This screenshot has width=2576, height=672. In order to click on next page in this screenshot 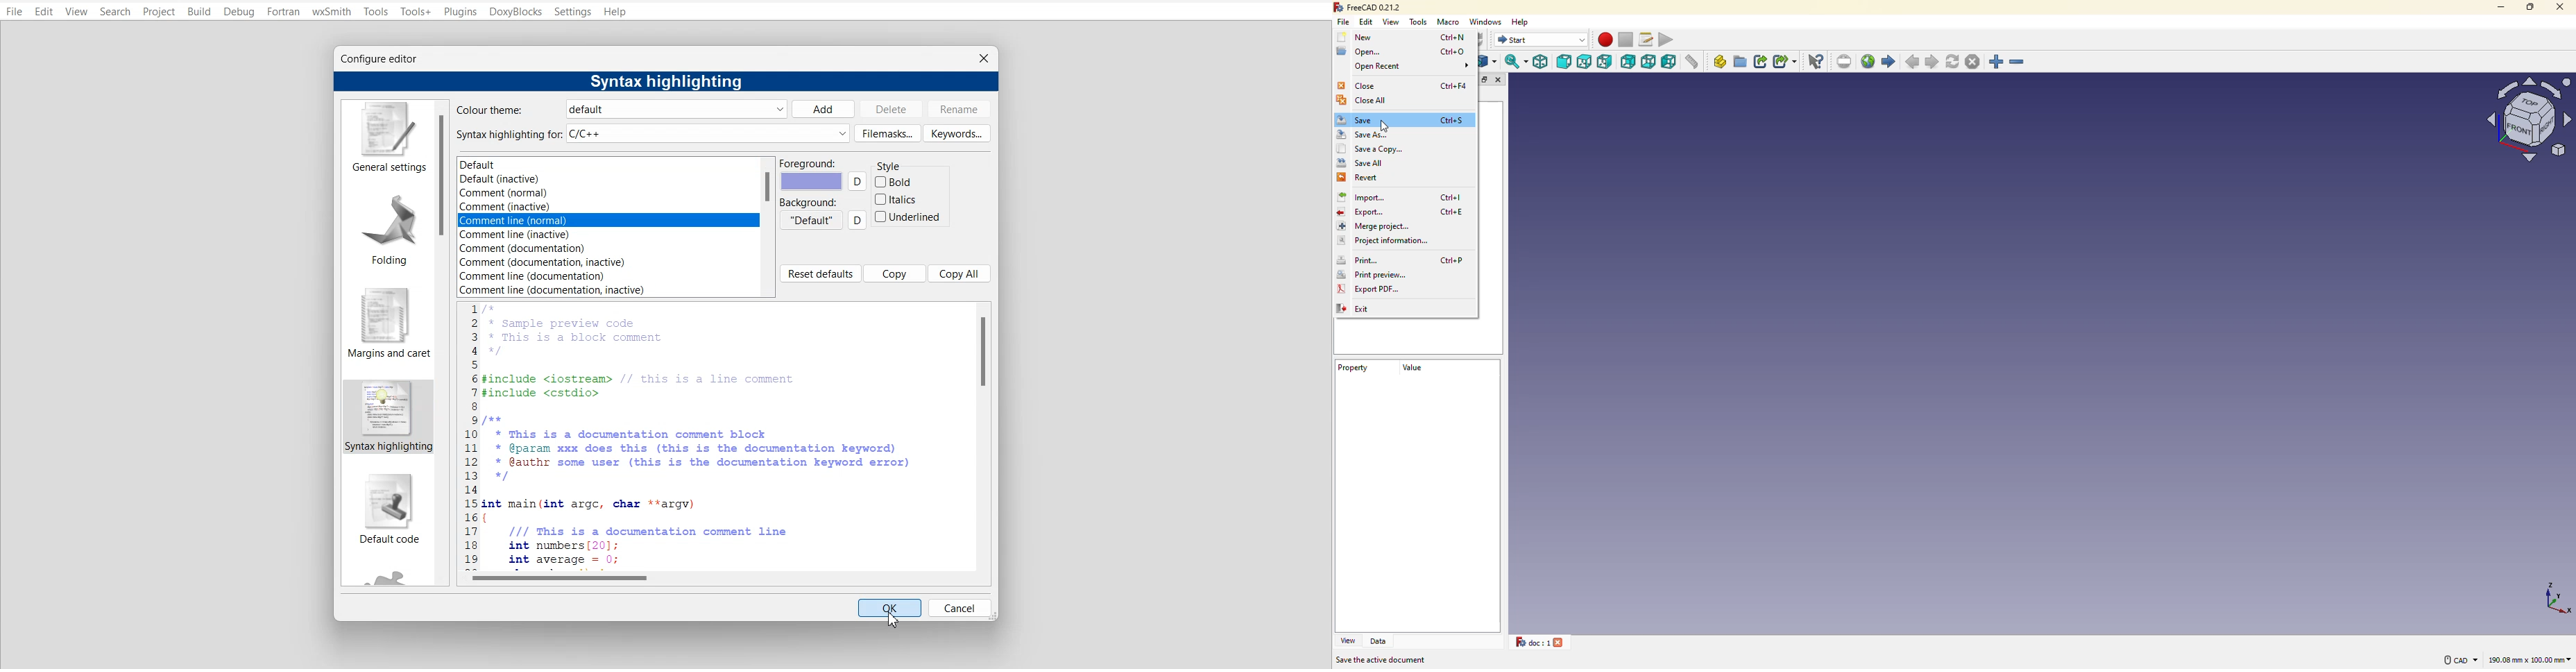, I will do `click(1933, 62)`.